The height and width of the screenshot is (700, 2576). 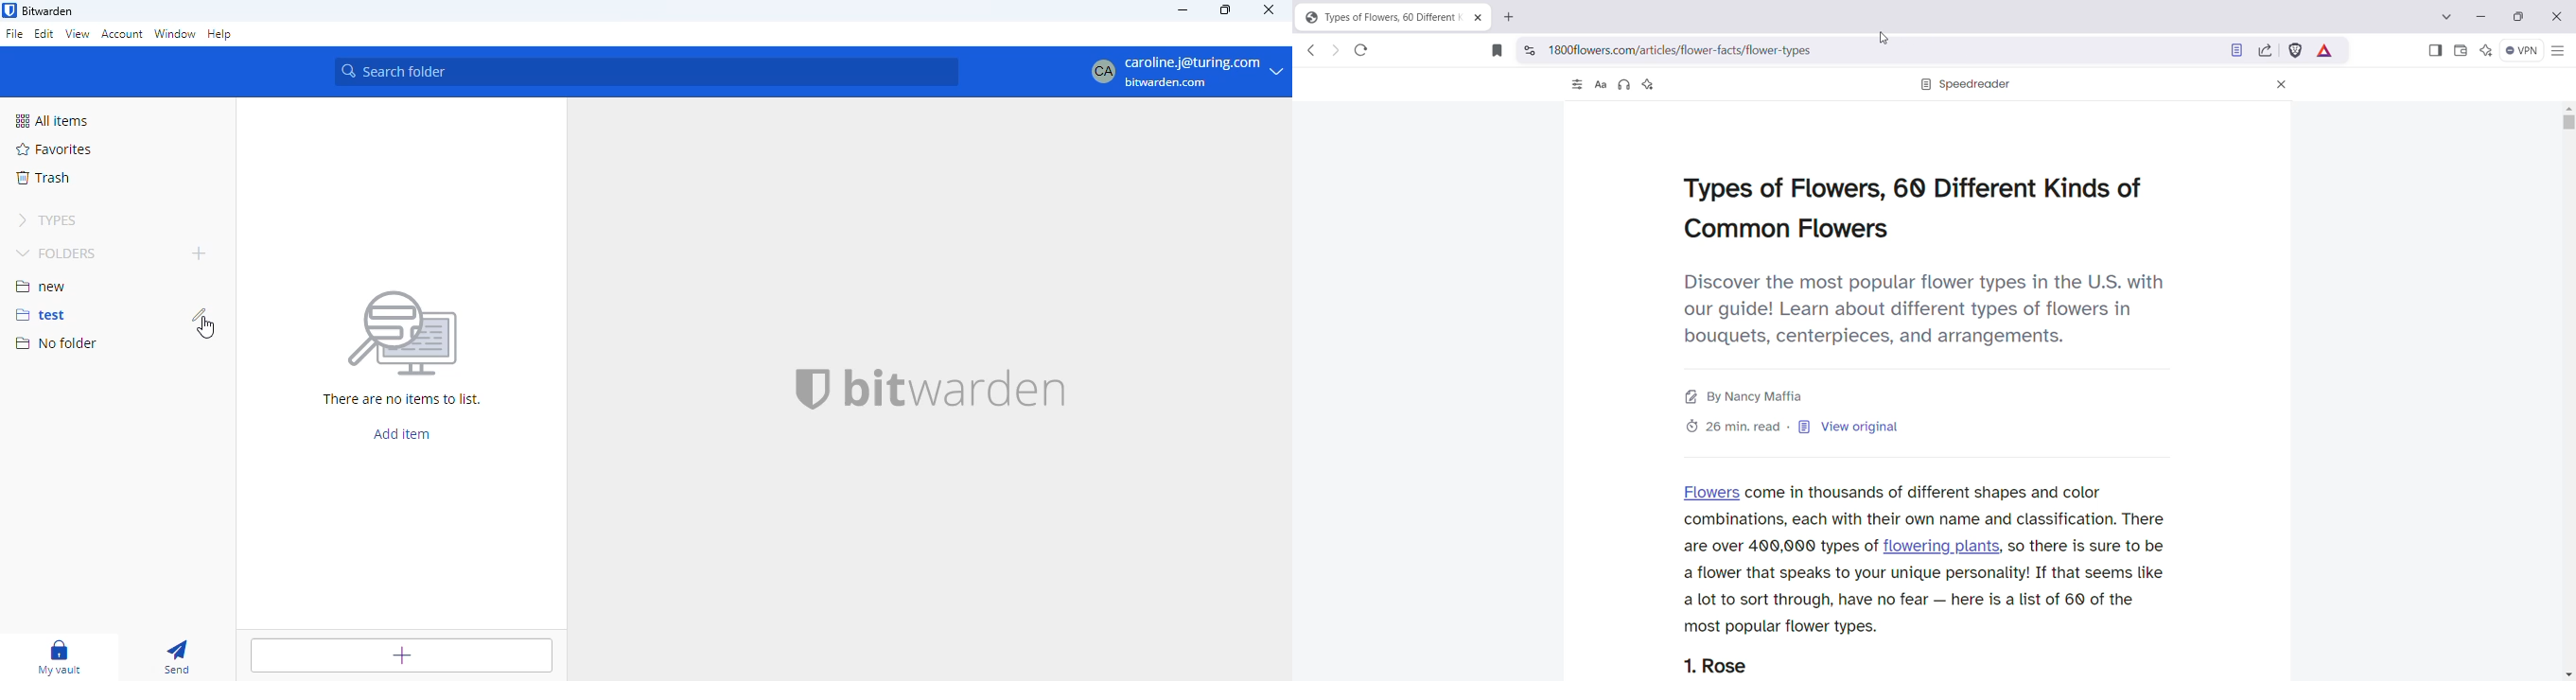 What do you see at coordinates (15, 34) in the screenshot?
I see `file` at bounding box center [15, 34].